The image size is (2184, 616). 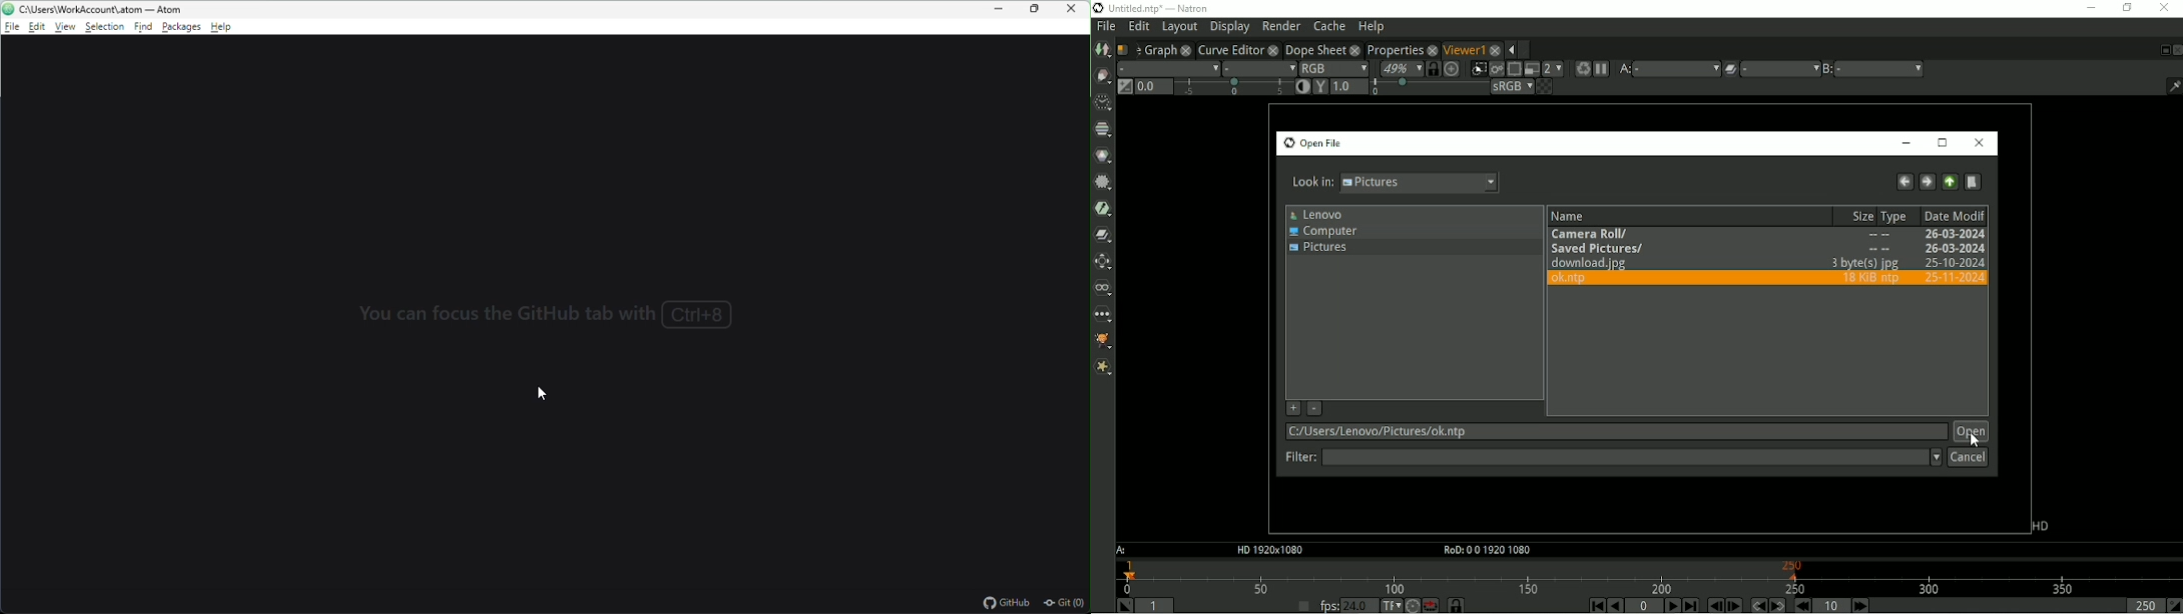 What do you see at coordinates (147, 28) in the screenshot?
I see `find` at bounding box center [147, 28].